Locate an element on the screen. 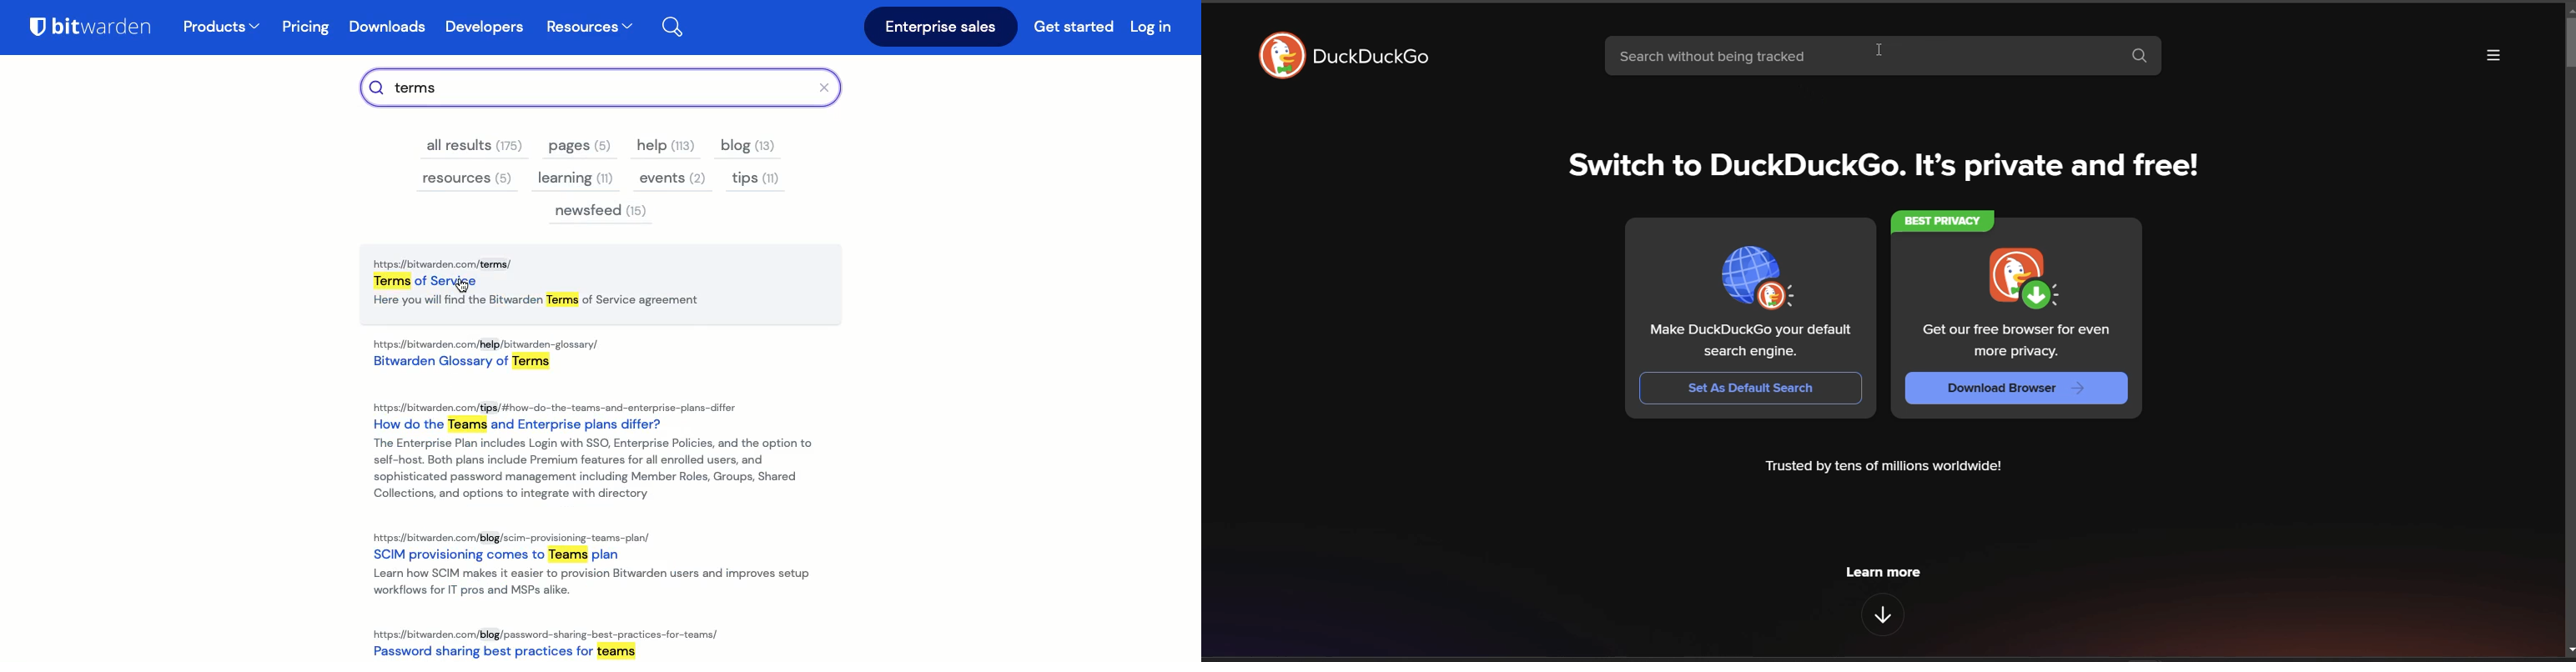  learn more is located at coordinates (1885, 573).